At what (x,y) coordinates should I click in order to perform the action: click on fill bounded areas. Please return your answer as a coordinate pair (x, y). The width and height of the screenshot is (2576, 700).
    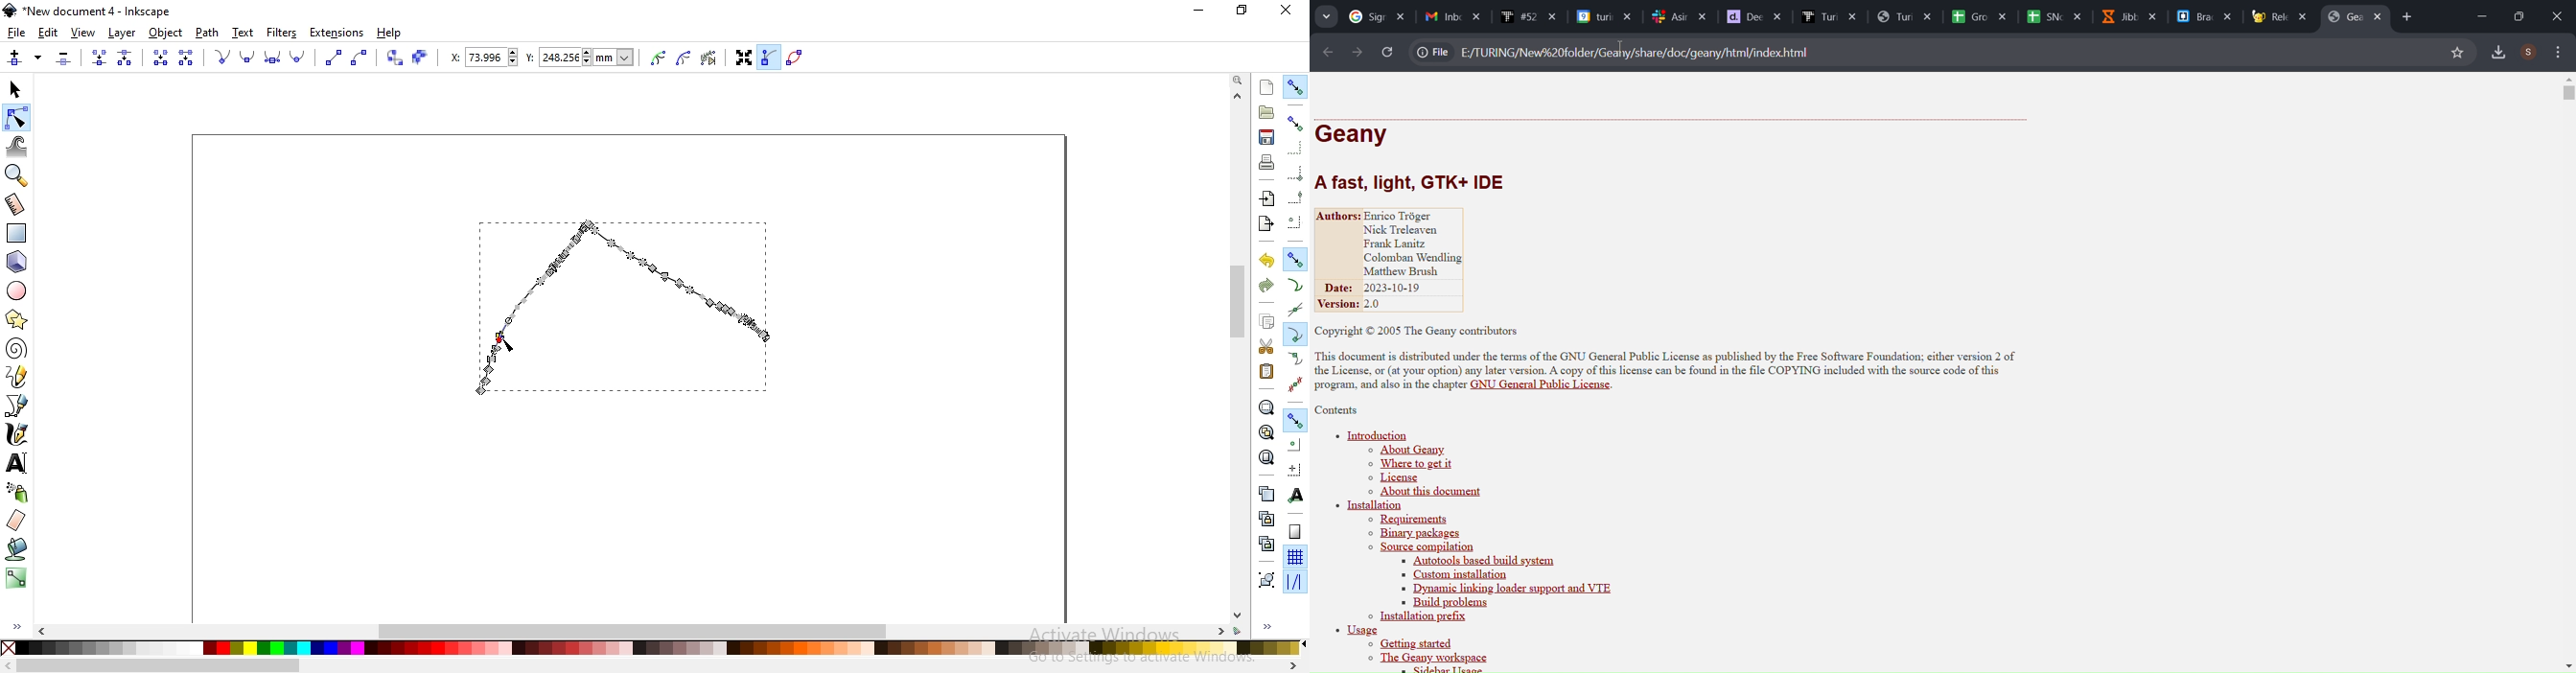
    Looking at the image, I should click on (17, 549).